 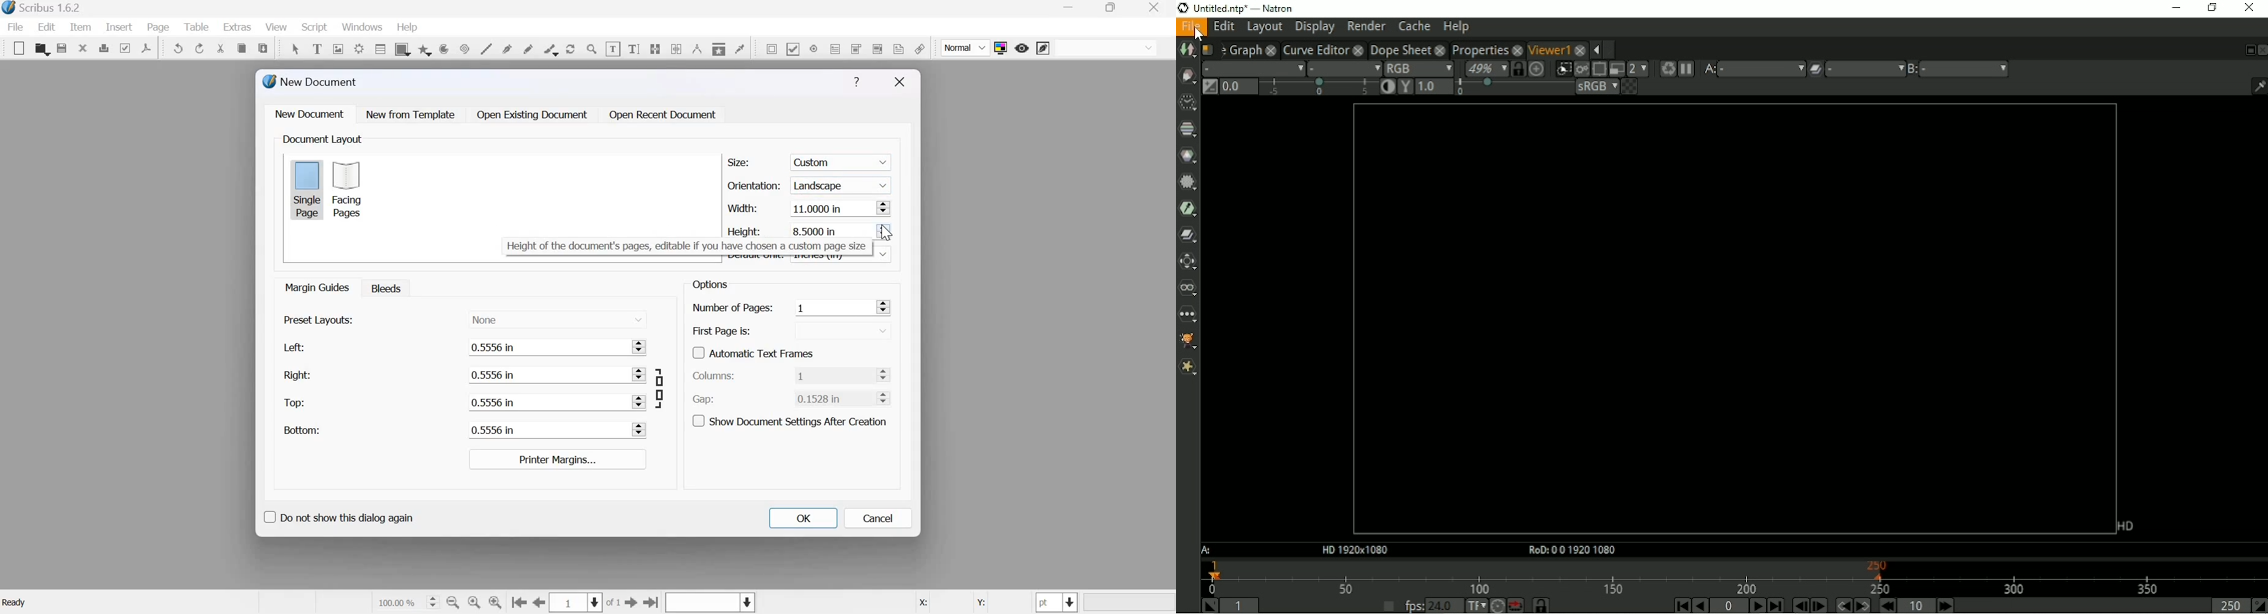 I want to click on 0.5556 in, so click(x=545, y=347).